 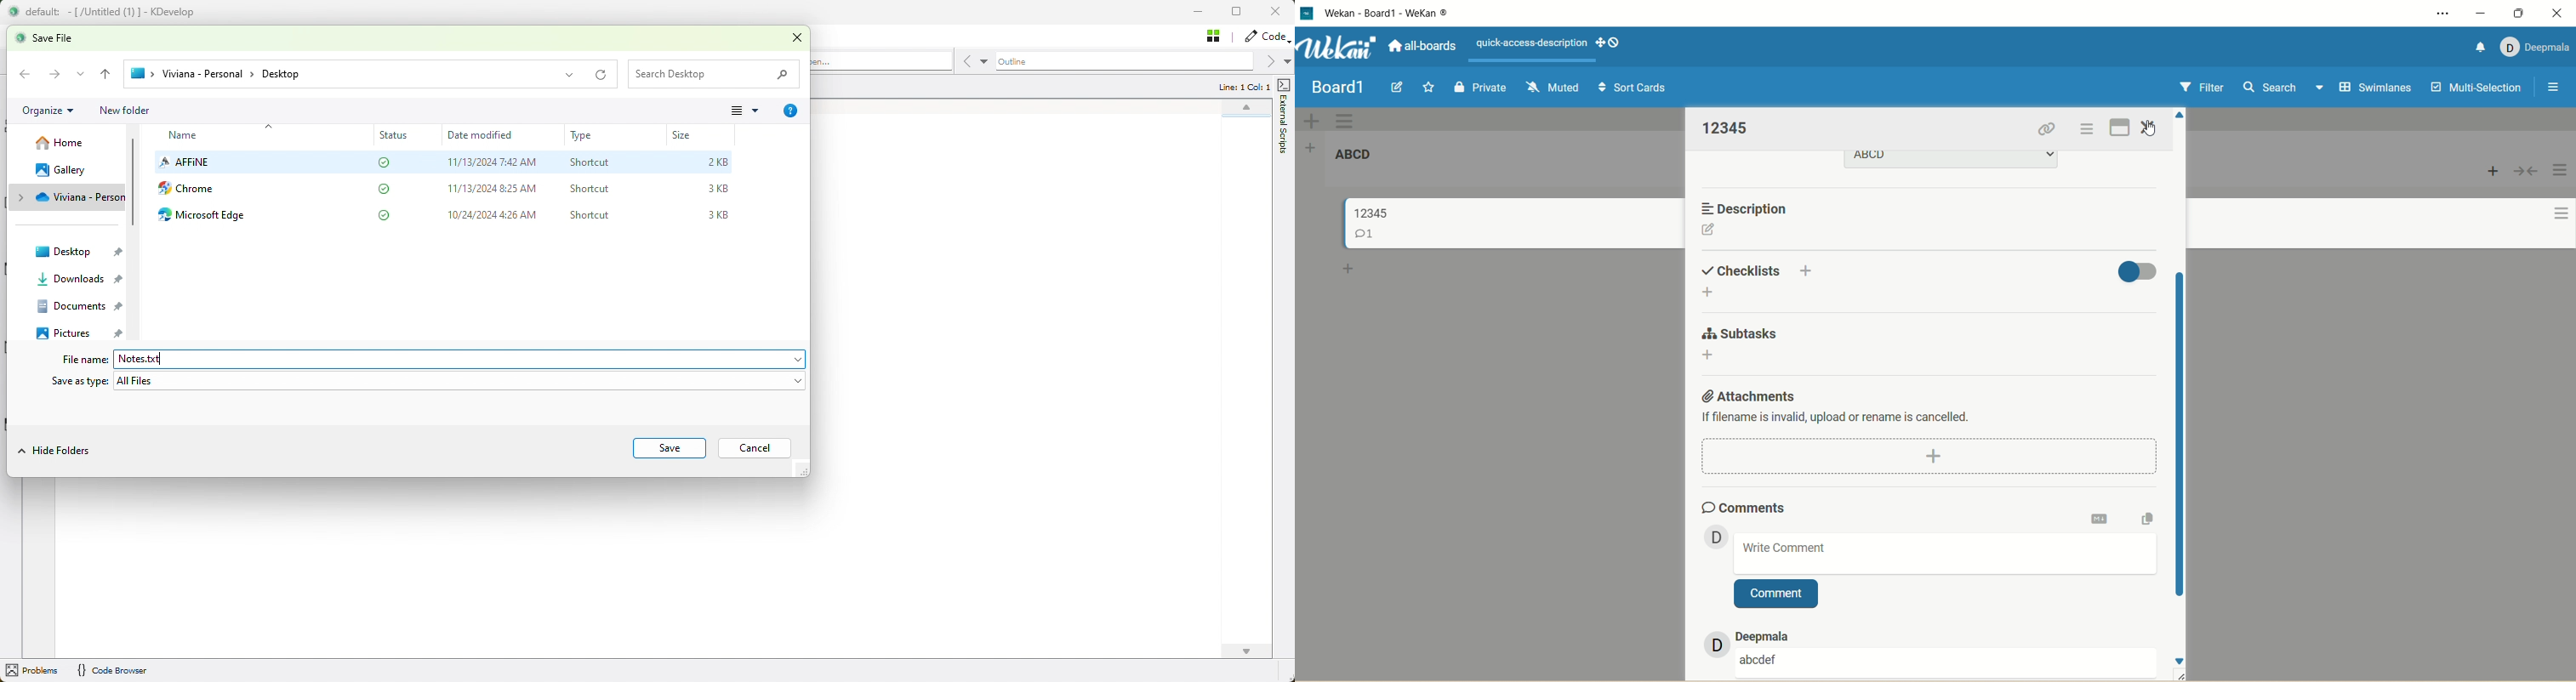 What do you see at coordinates (1426, 89) in the screenshot?
I see `favorite` at bounding box center [1426, 89].